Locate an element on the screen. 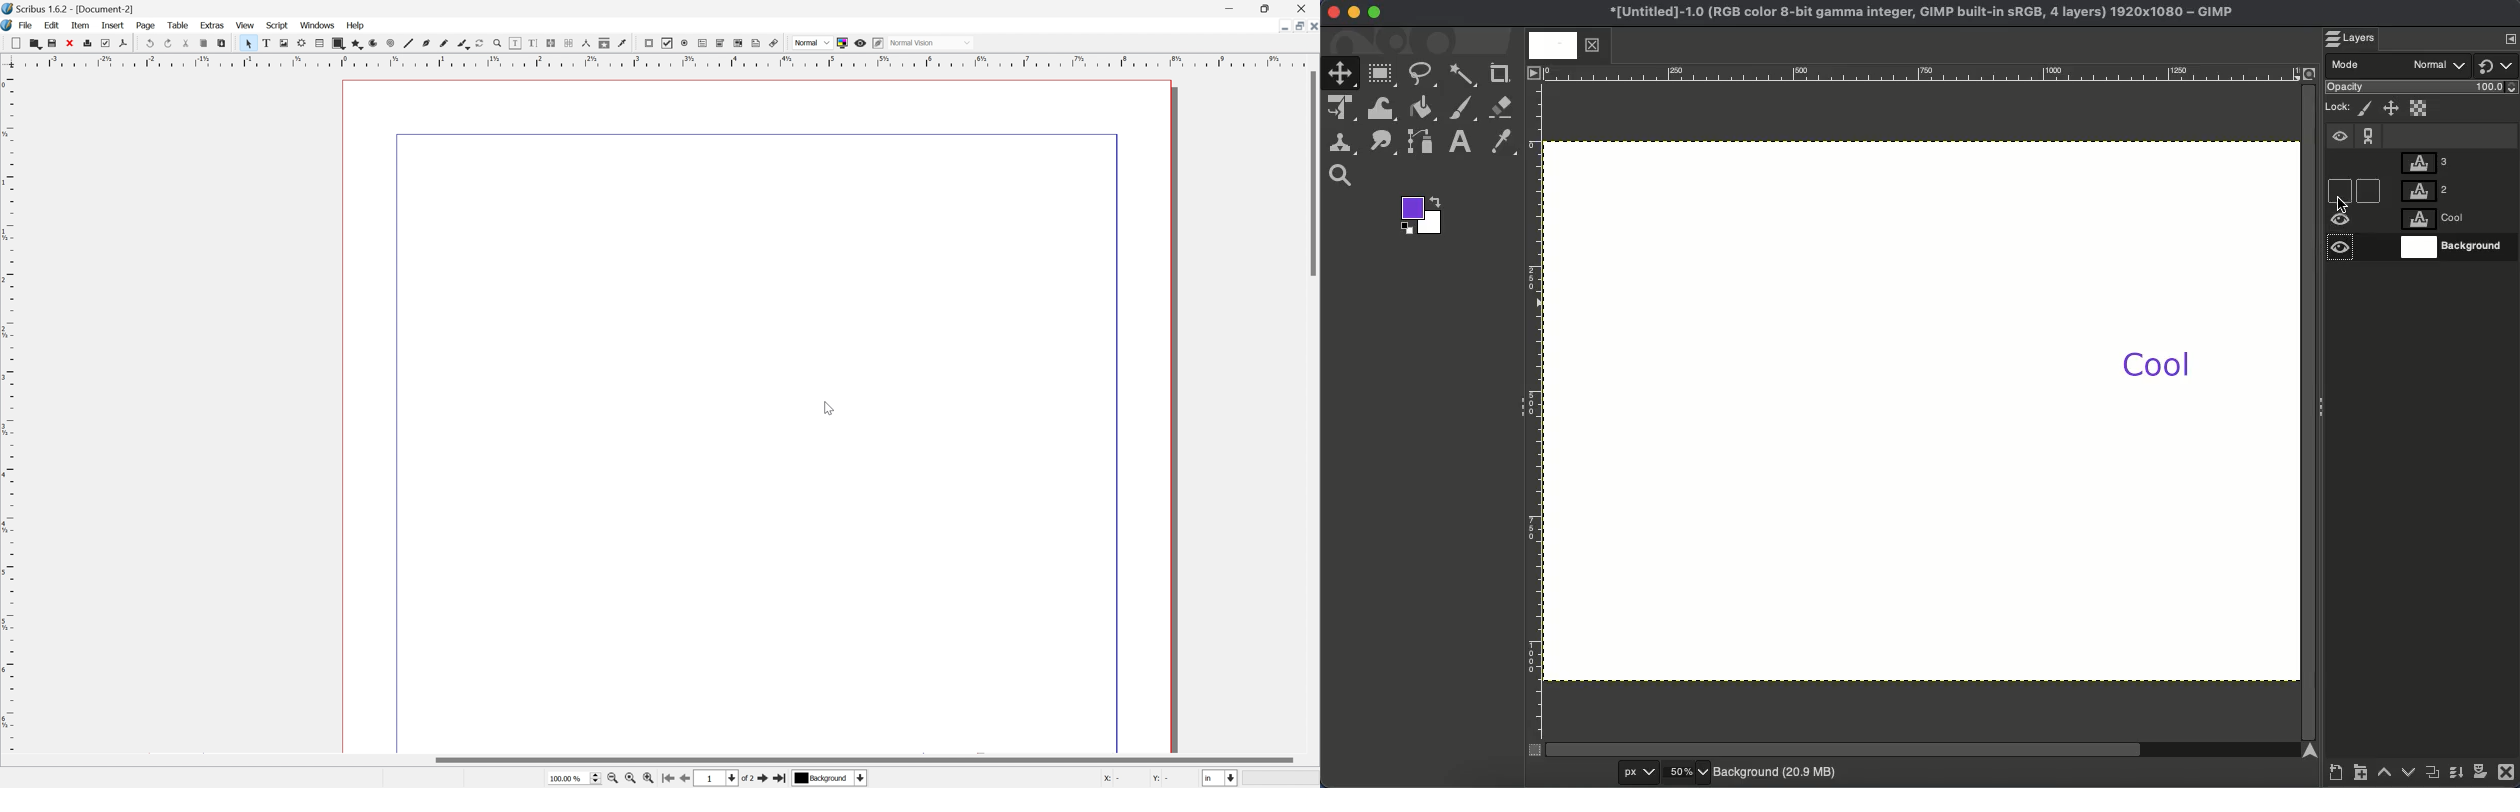 Image resolution: width=2520 pixels, height=812 pixels. pdf list box is located at coordinates (739, 43).